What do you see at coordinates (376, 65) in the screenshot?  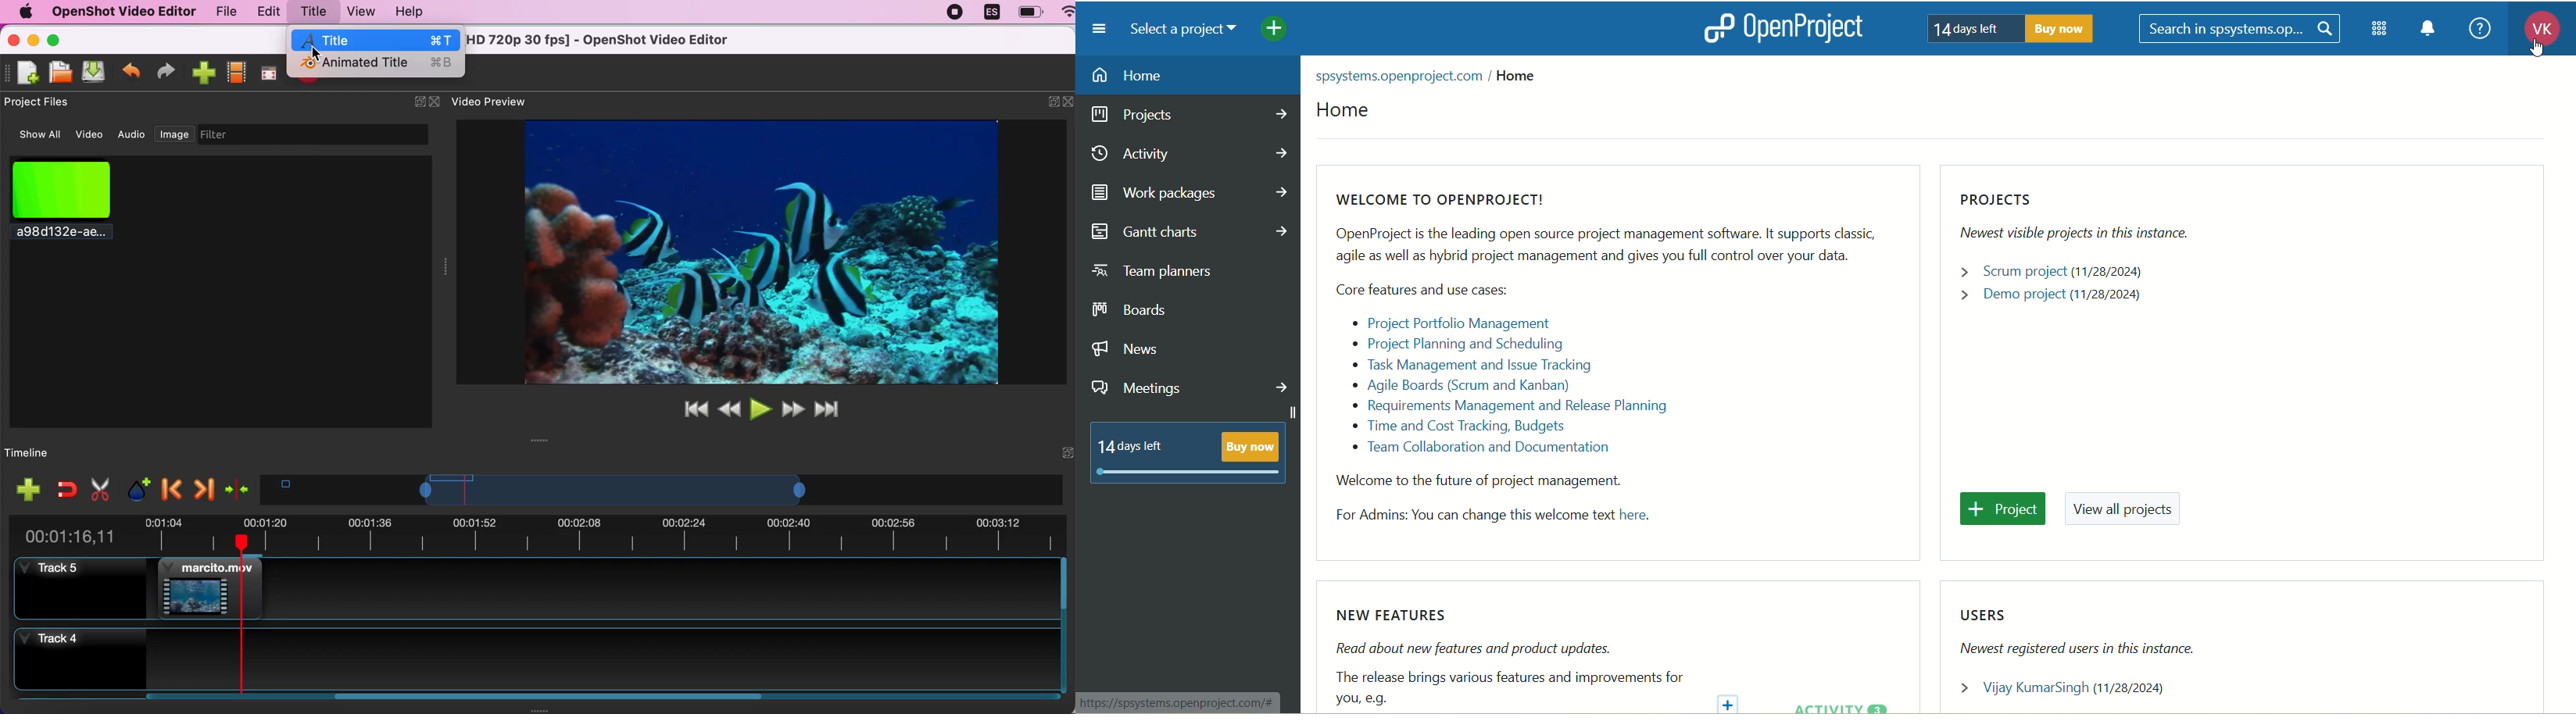 I see `animated title` at bounding box center [376, 65].